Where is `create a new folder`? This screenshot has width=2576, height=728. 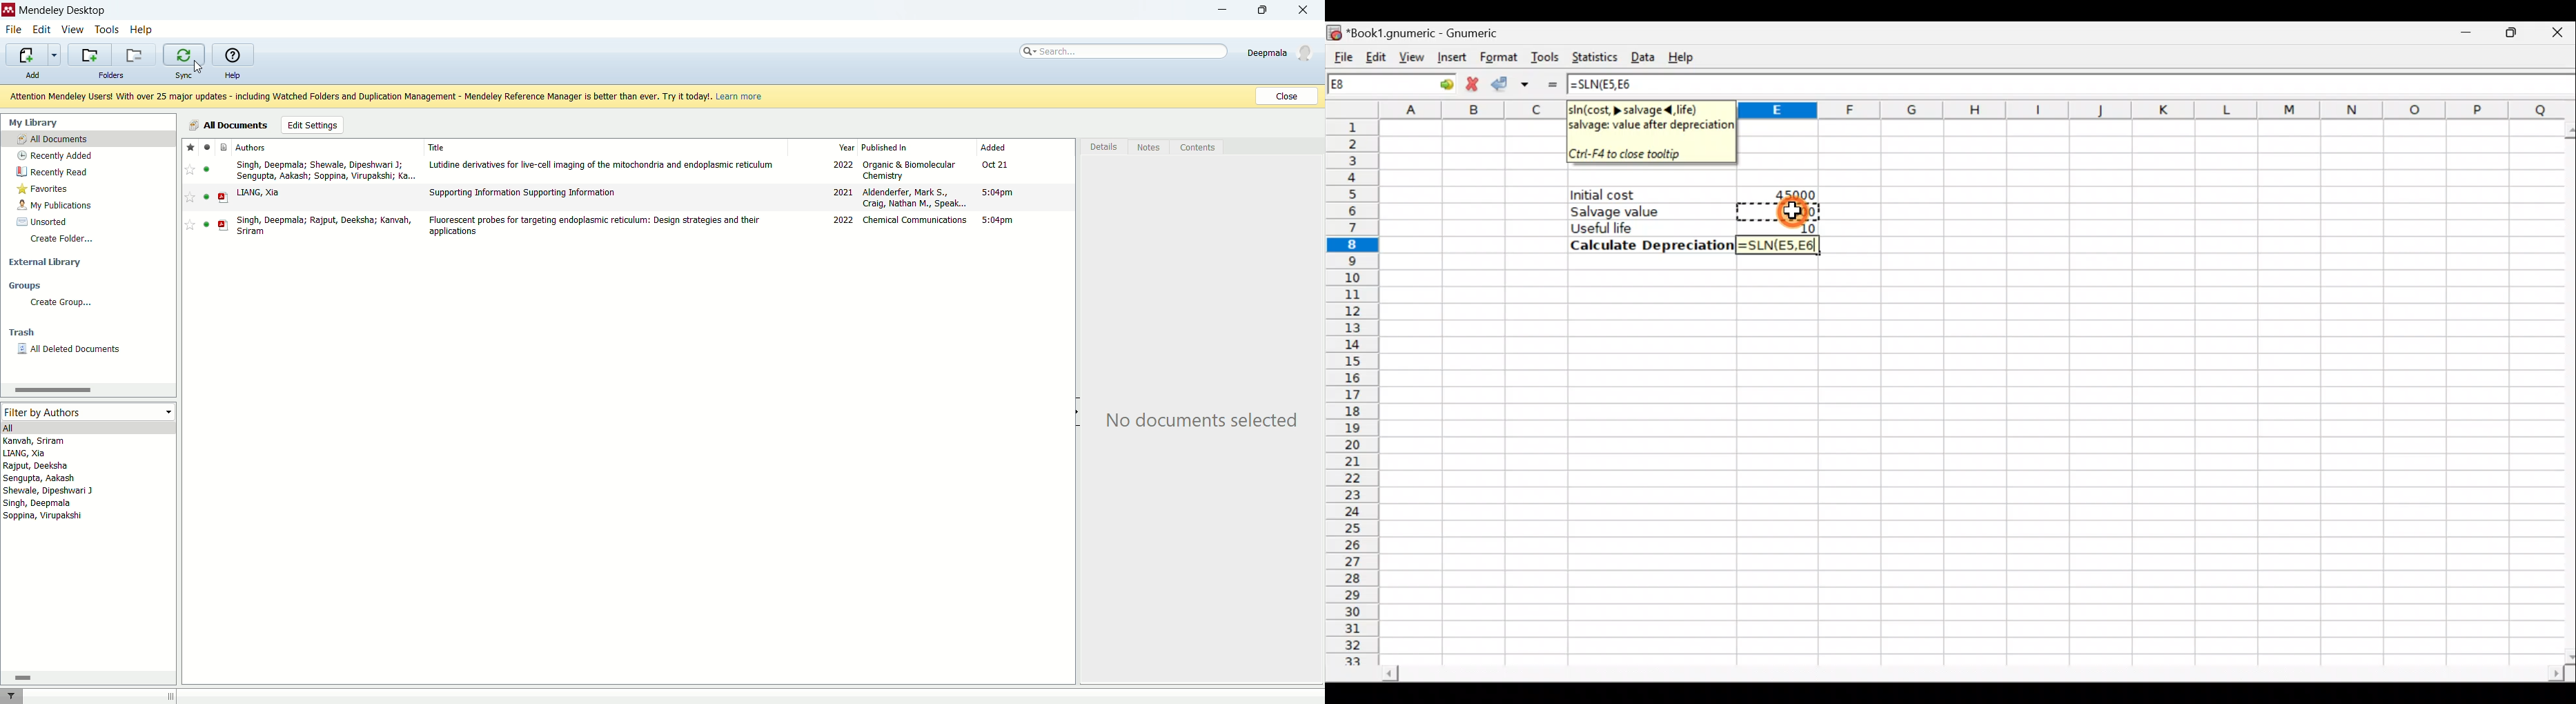
create a new folder is located at coordinates (89, 55).